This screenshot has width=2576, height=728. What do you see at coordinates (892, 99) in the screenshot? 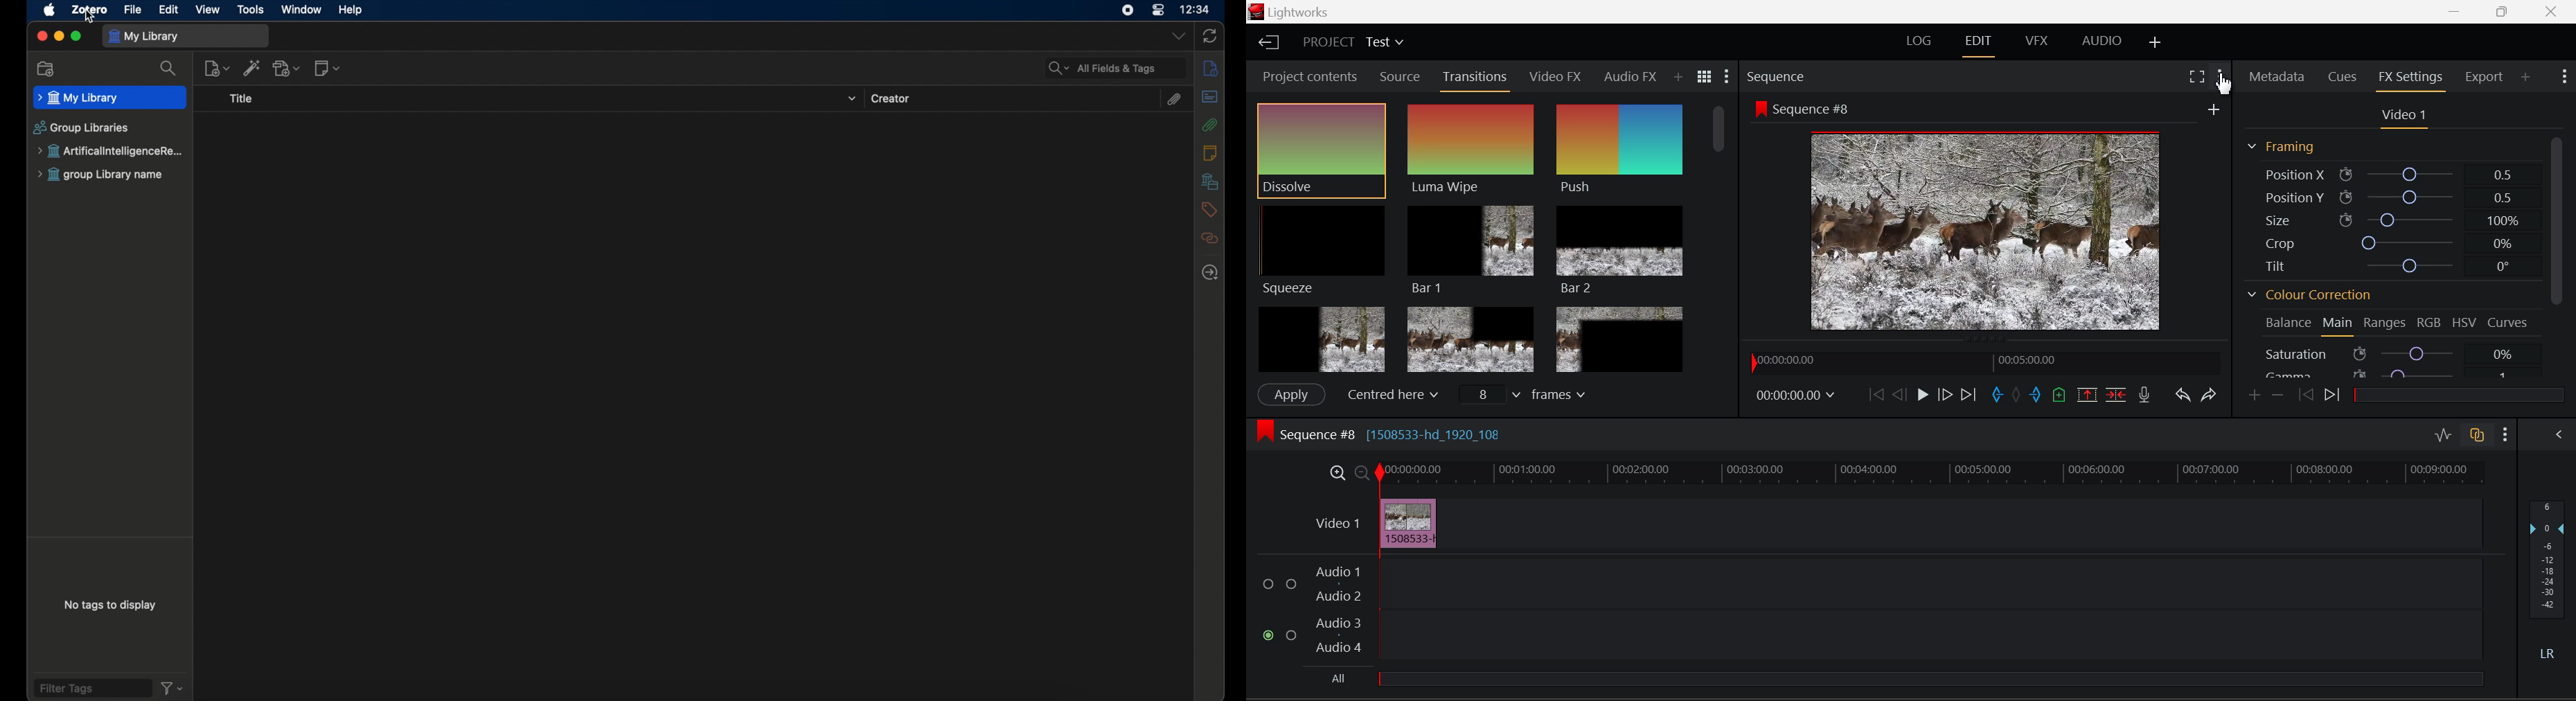
I see `creator` at bounding box center [892, 99].